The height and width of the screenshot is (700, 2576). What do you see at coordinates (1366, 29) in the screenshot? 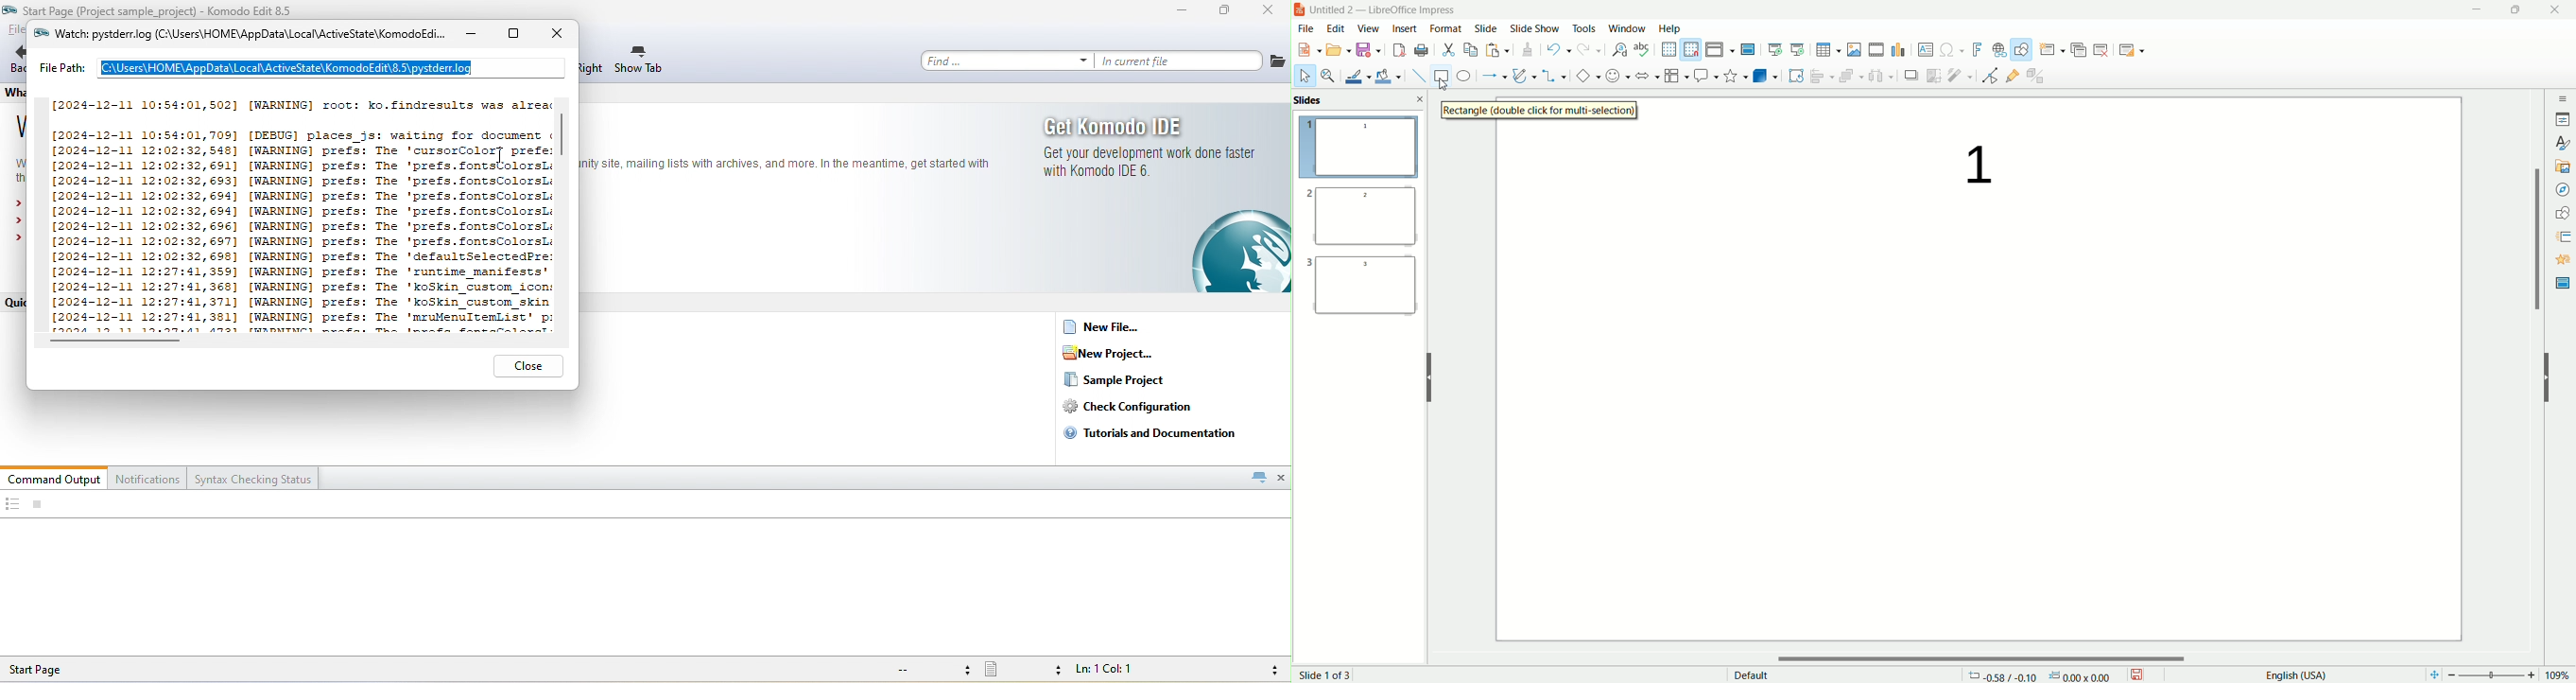
I see `view` at bounding box center [1366, 29].